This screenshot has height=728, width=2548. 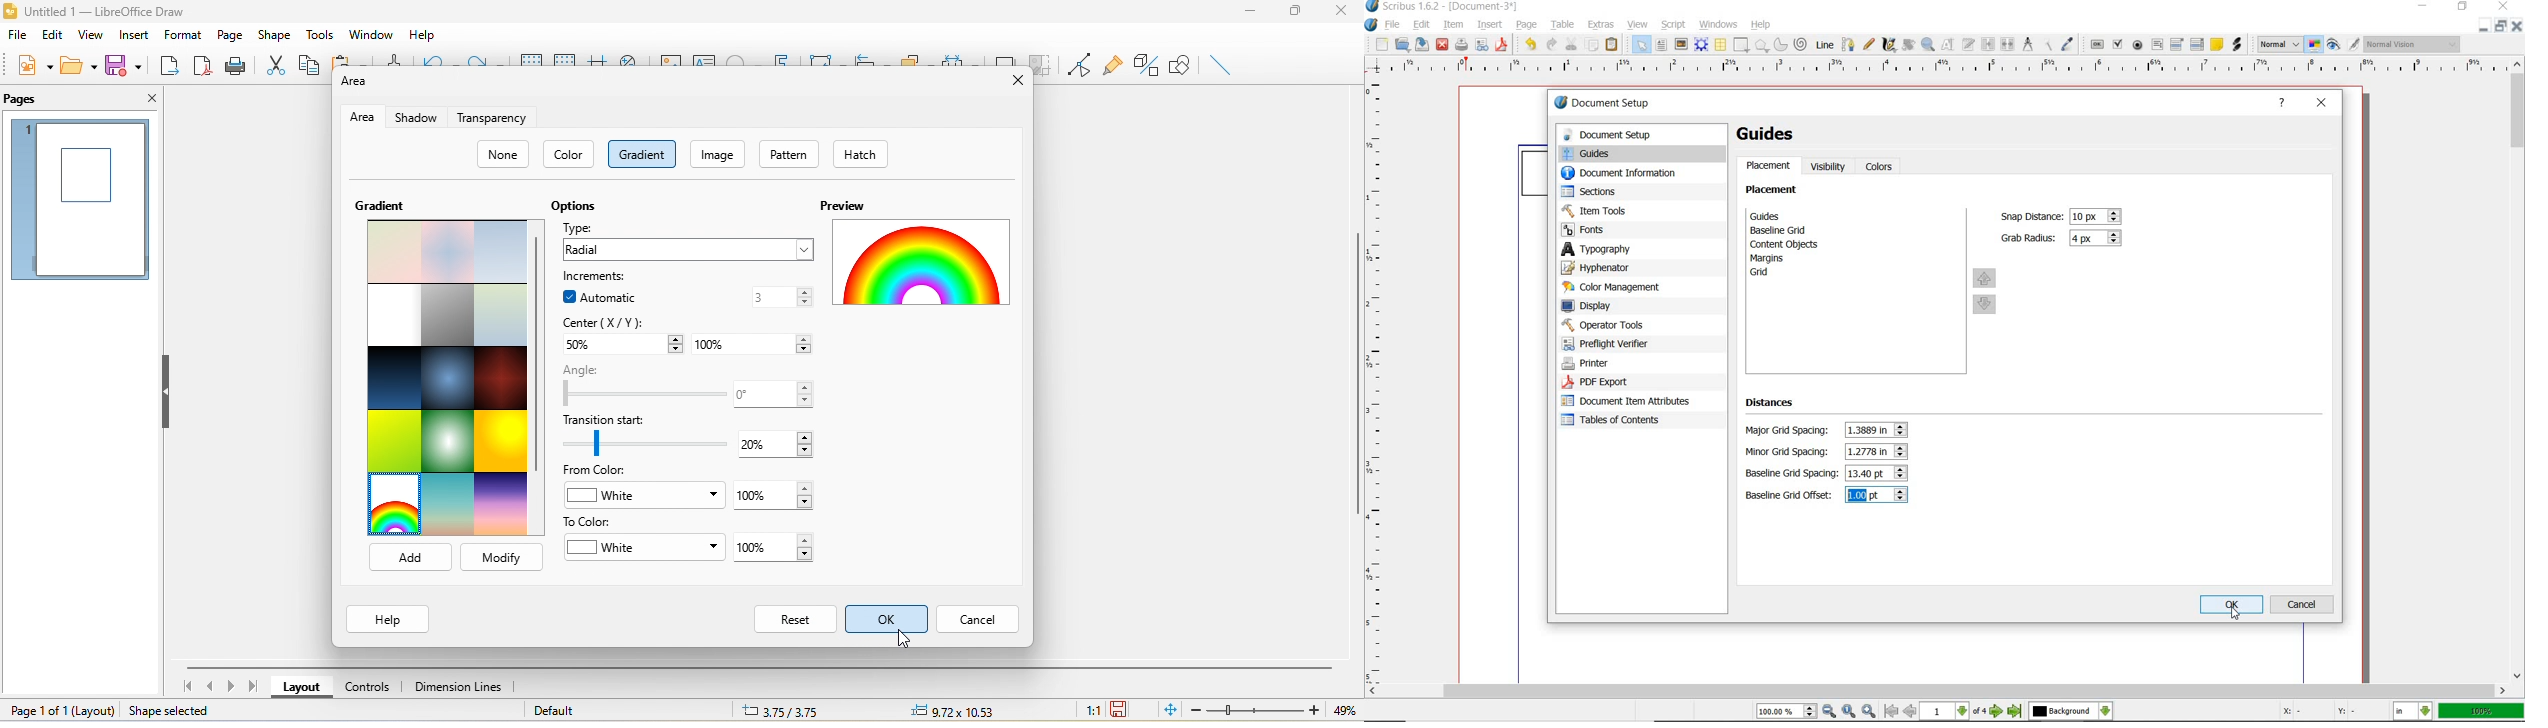 What do you see at coordinates (1850, 712) in the screenshot?
I see `zoom to 100%` at bounding box center [1850, 712].